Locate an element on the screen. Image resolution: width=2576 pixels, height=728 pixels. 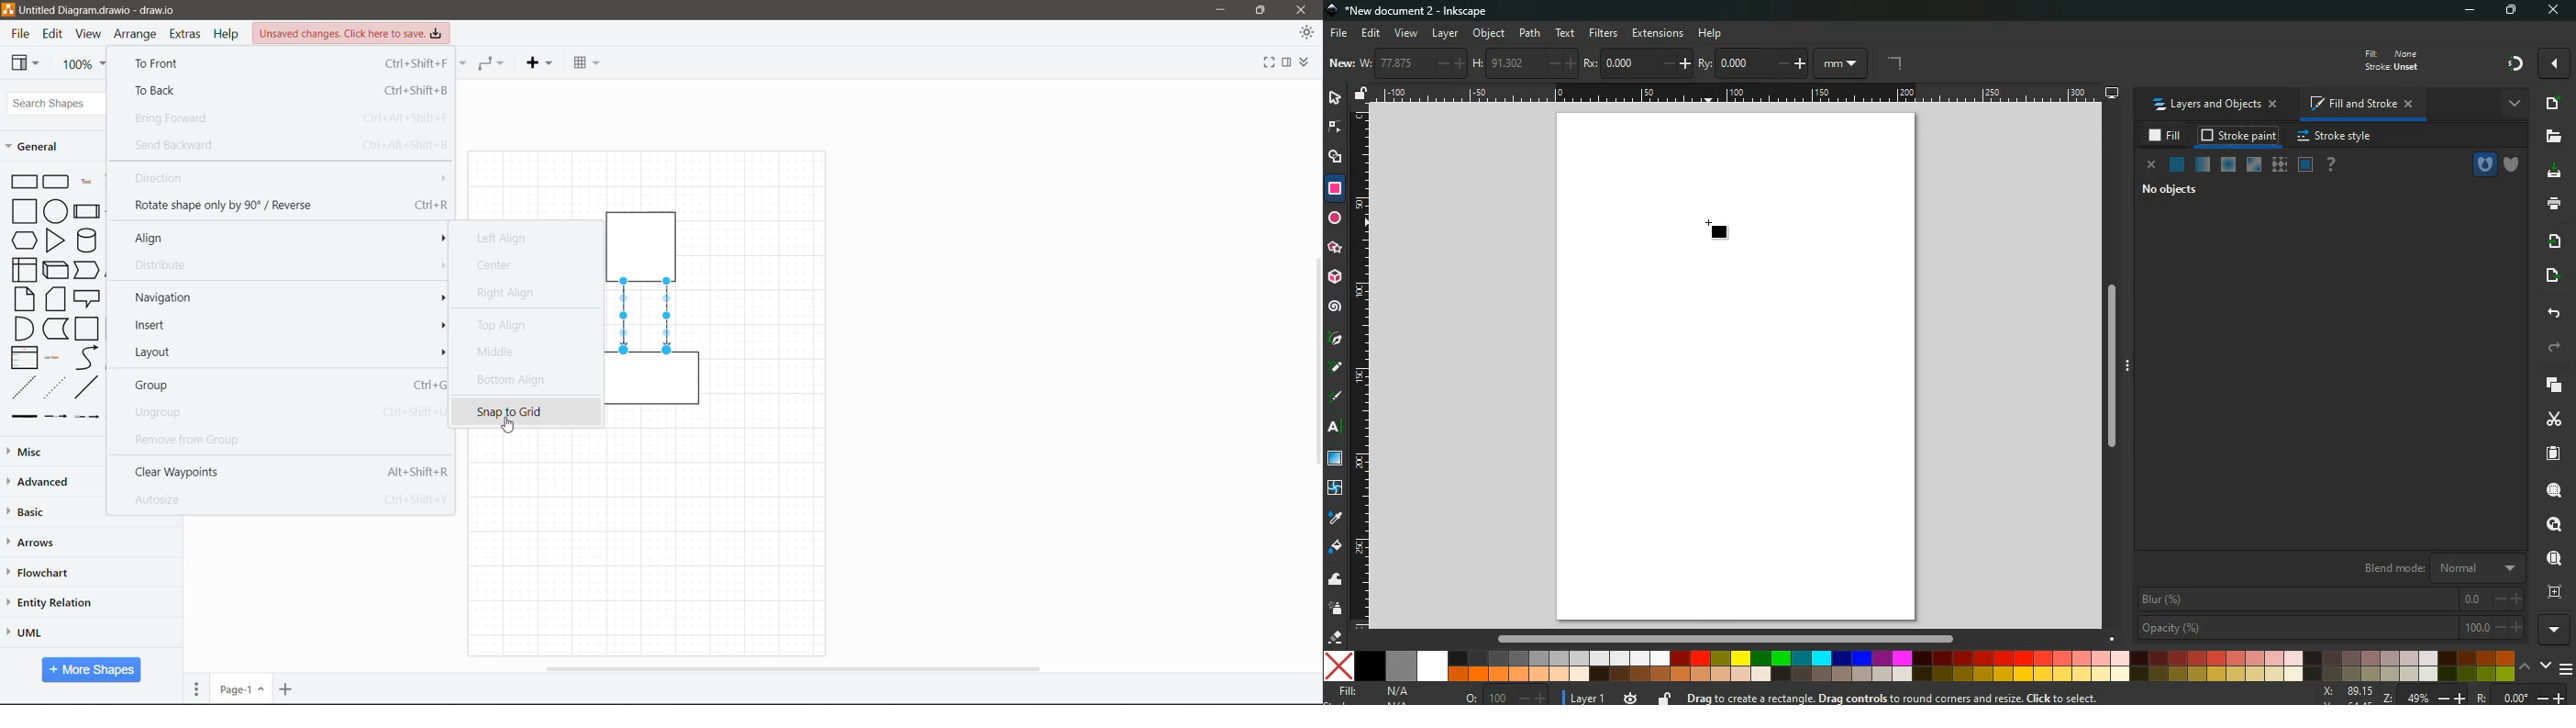
filters is located at coordinates (1605, 33).